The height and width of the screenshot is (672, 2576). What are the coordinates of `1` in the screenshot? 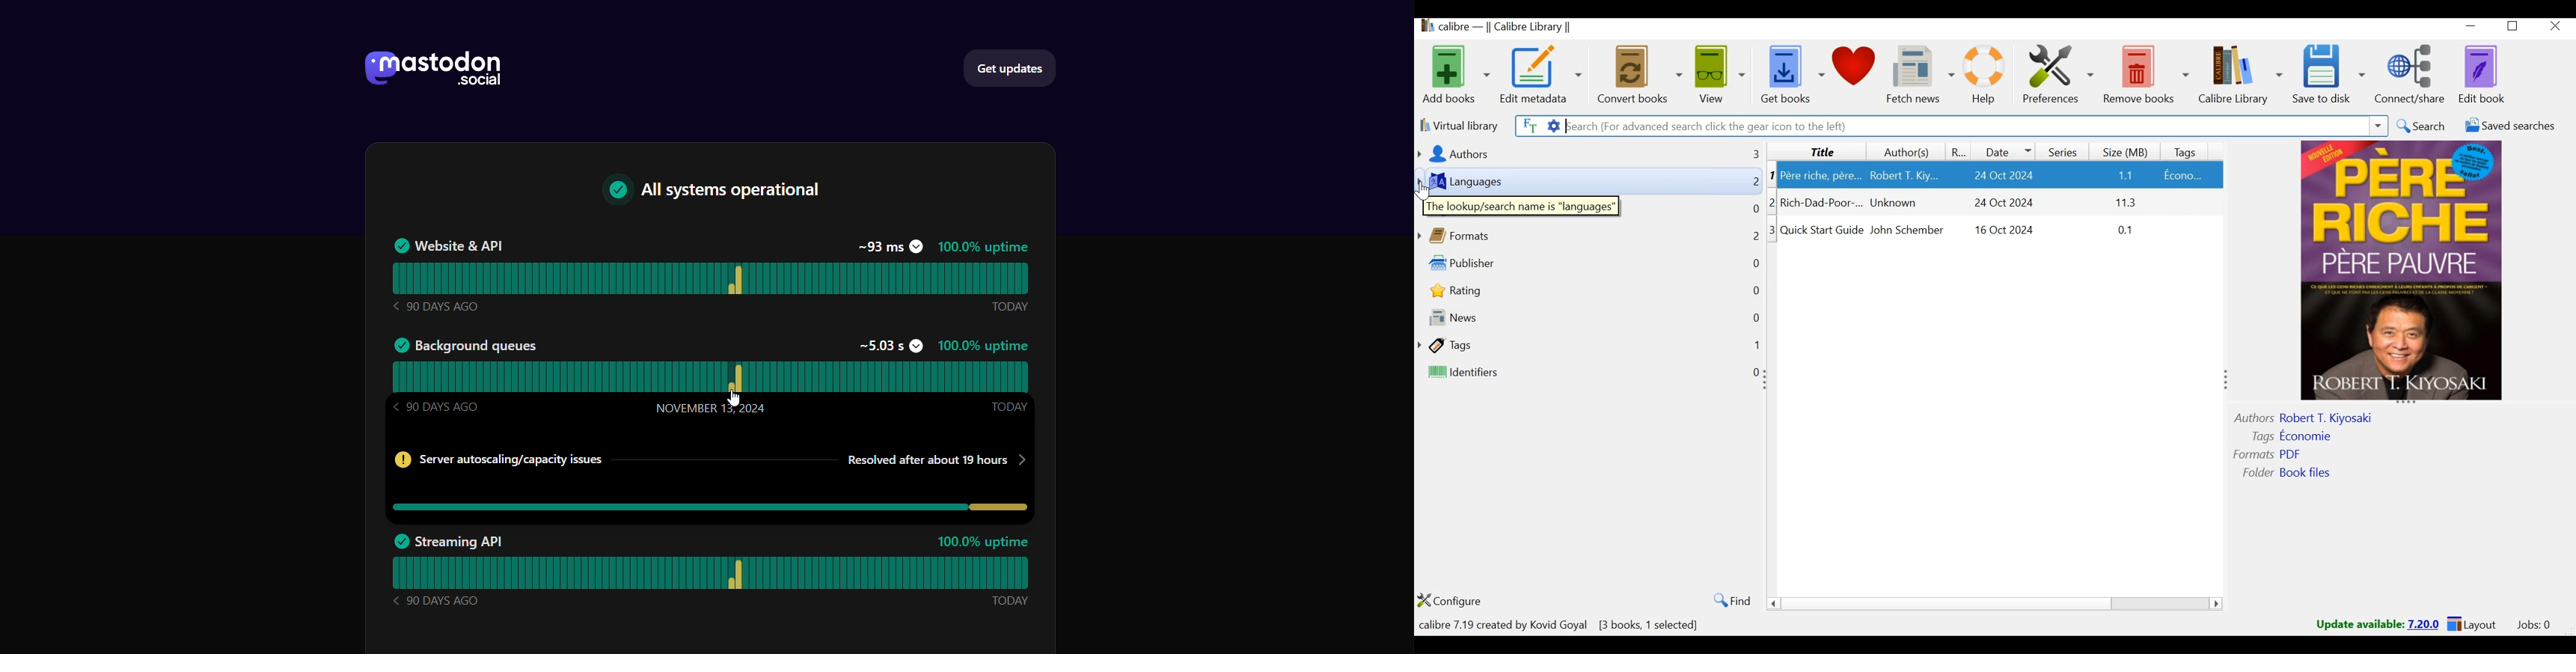 It's located at (1776, 175).